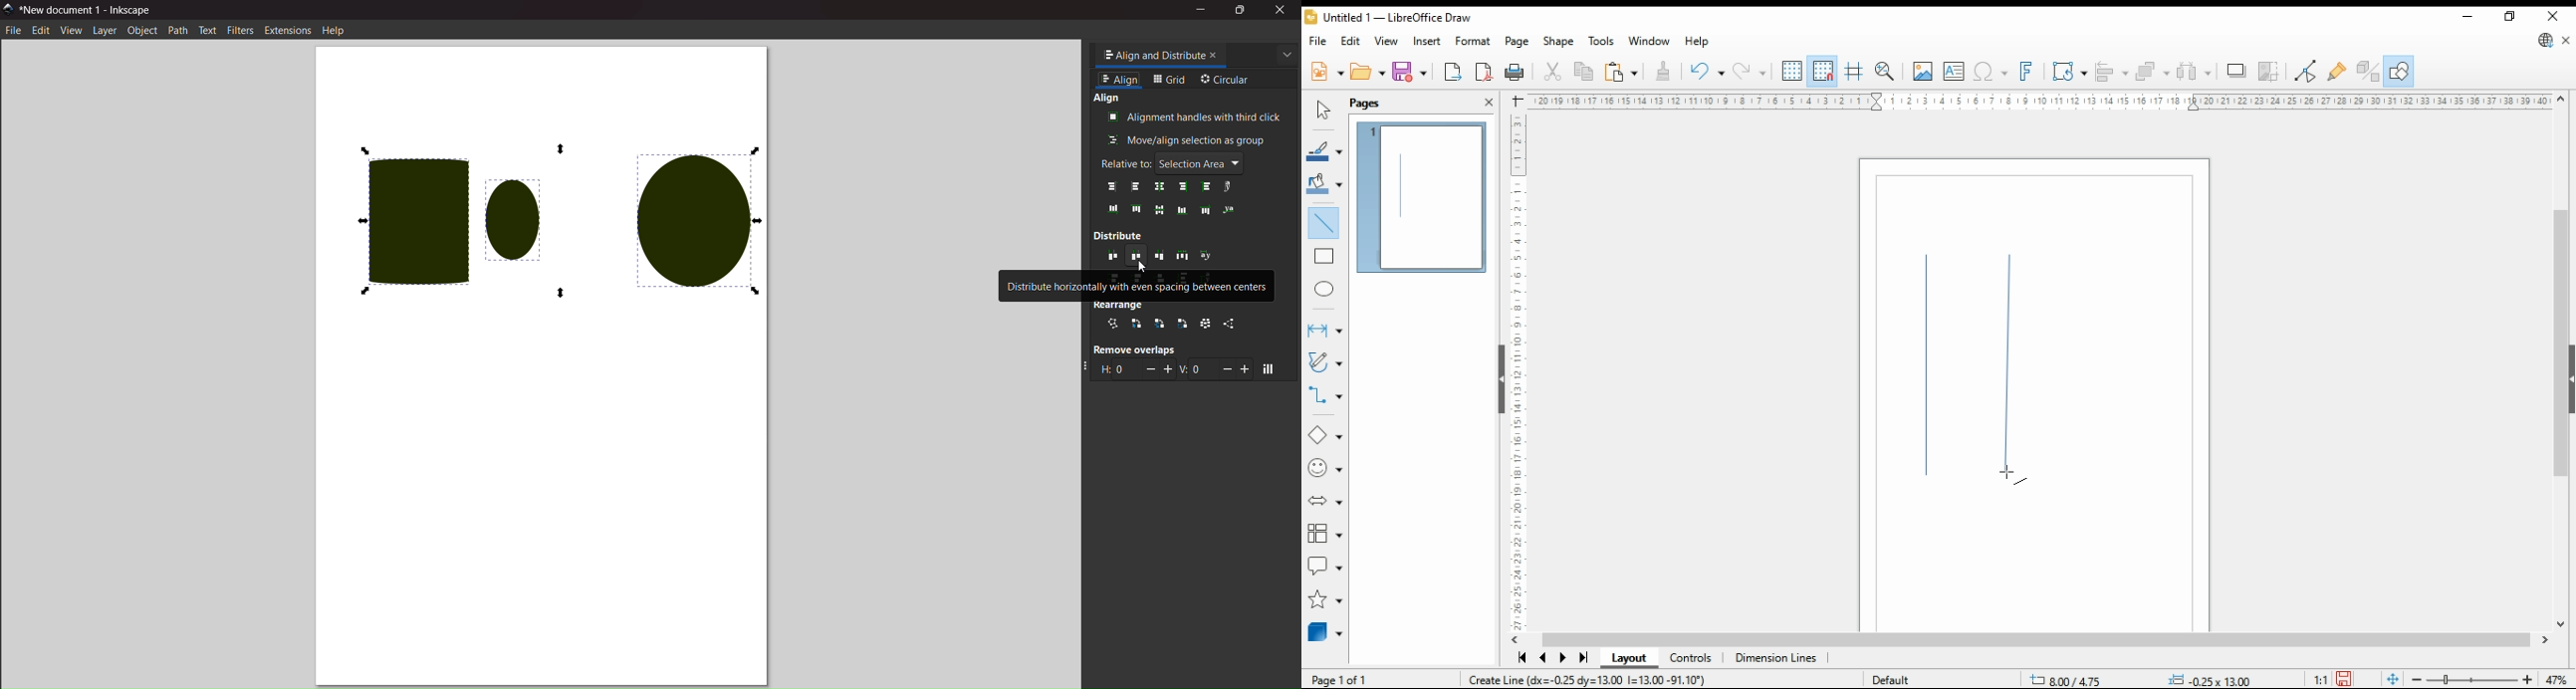  I want to click on filters, so click(241, 29).